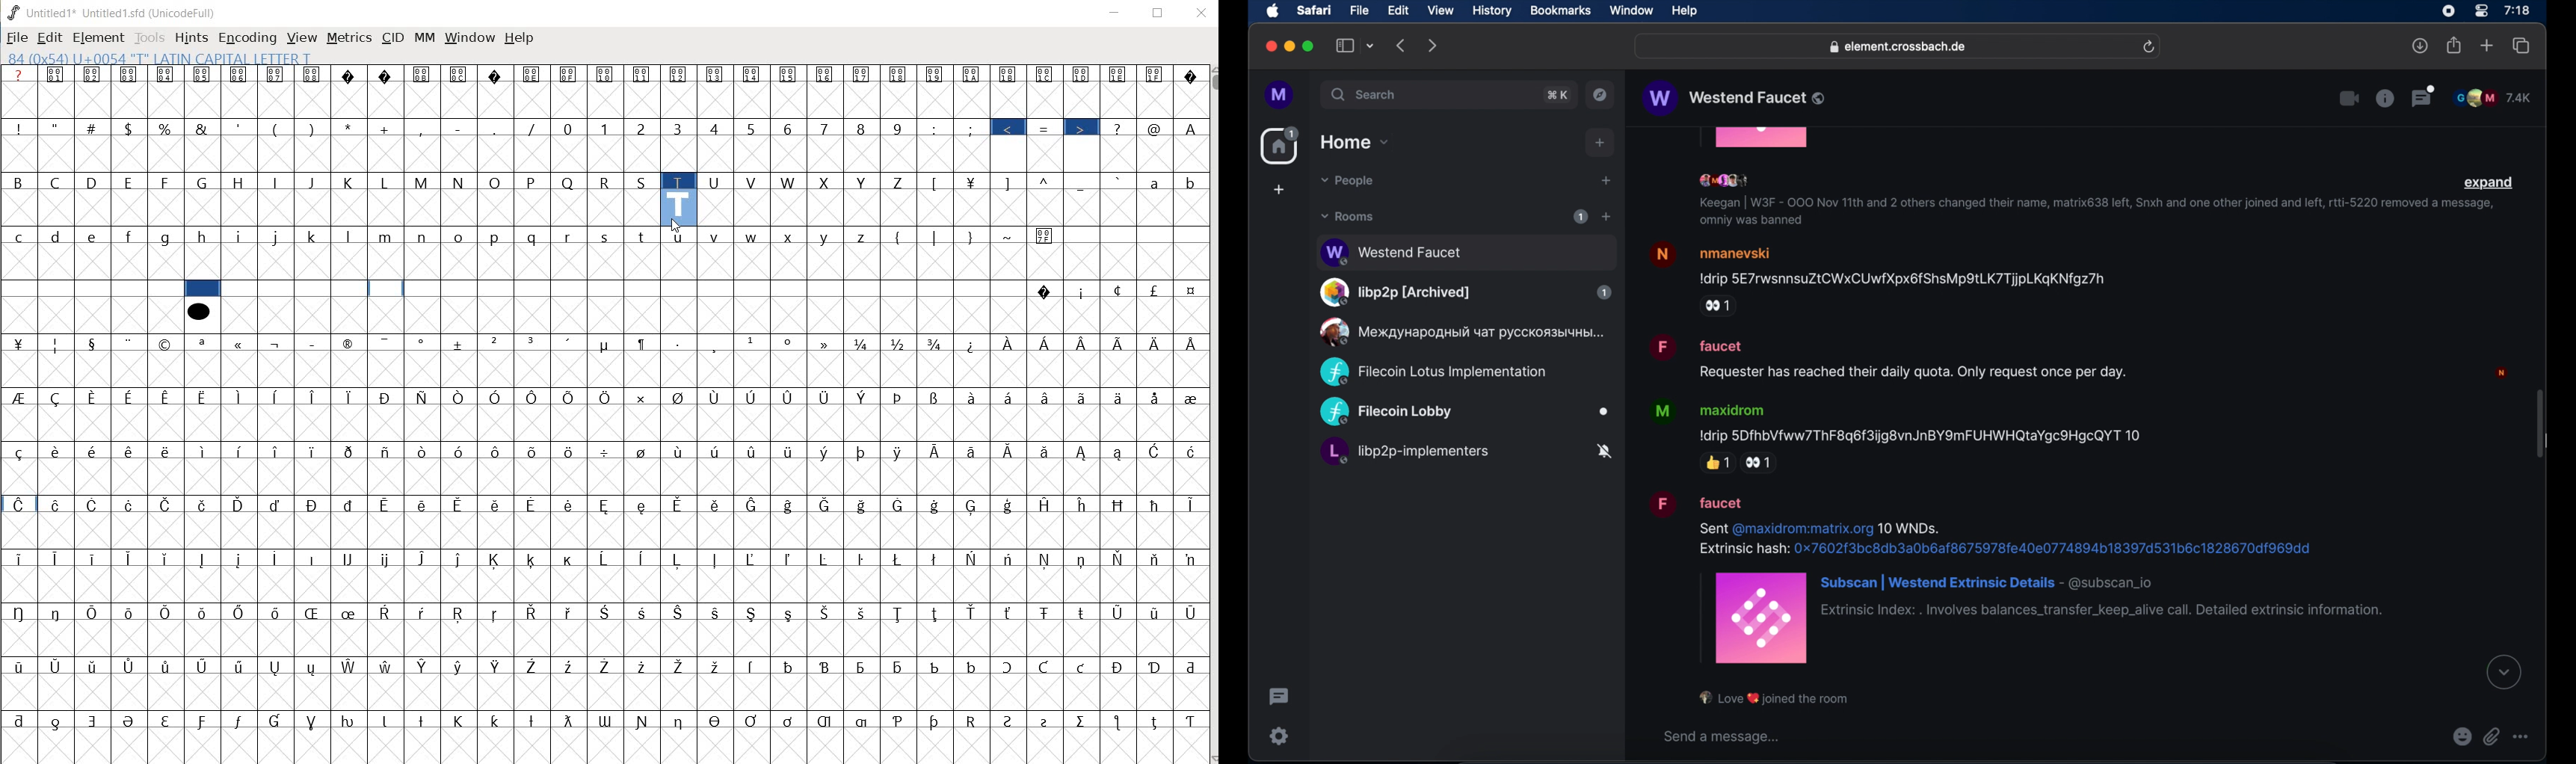 The height and width of the screenshot is (784, 2576). Describe the element at coordinates (901, 613) in the screenshot. I see `Symbol` at that location.